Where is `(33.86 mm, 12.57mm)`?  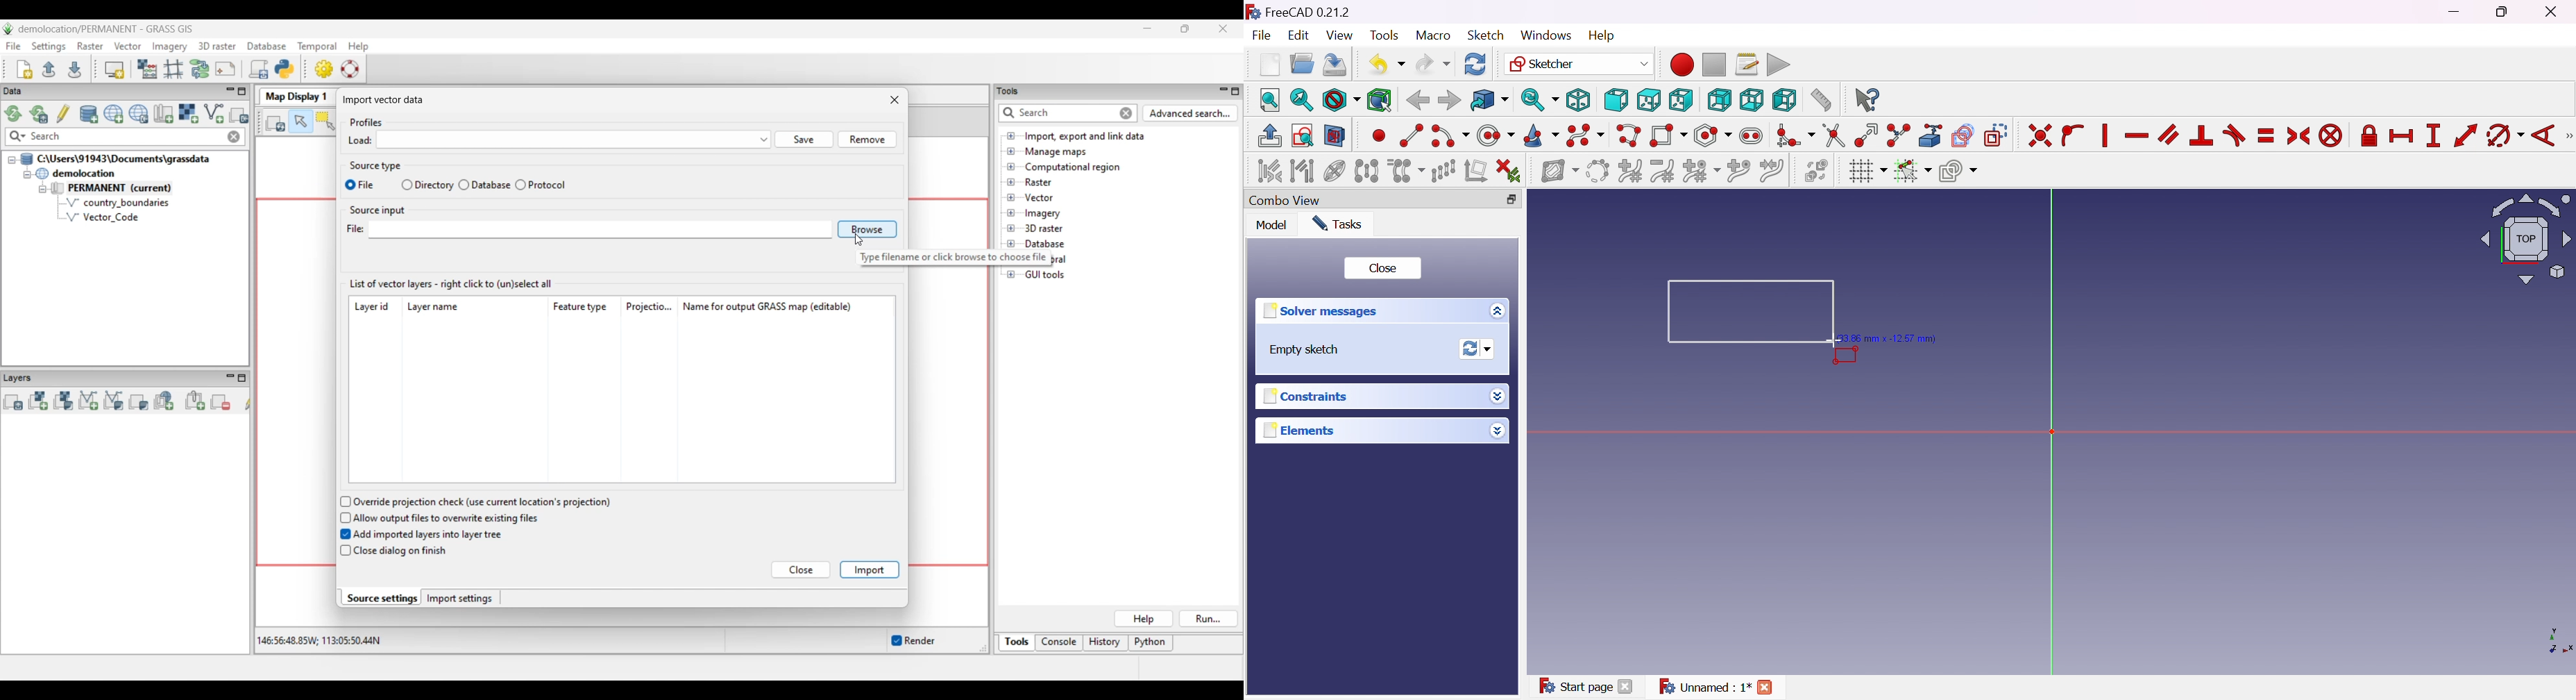
(33.86 mm, 12.57mm) is located at coordinates (1892, 337).